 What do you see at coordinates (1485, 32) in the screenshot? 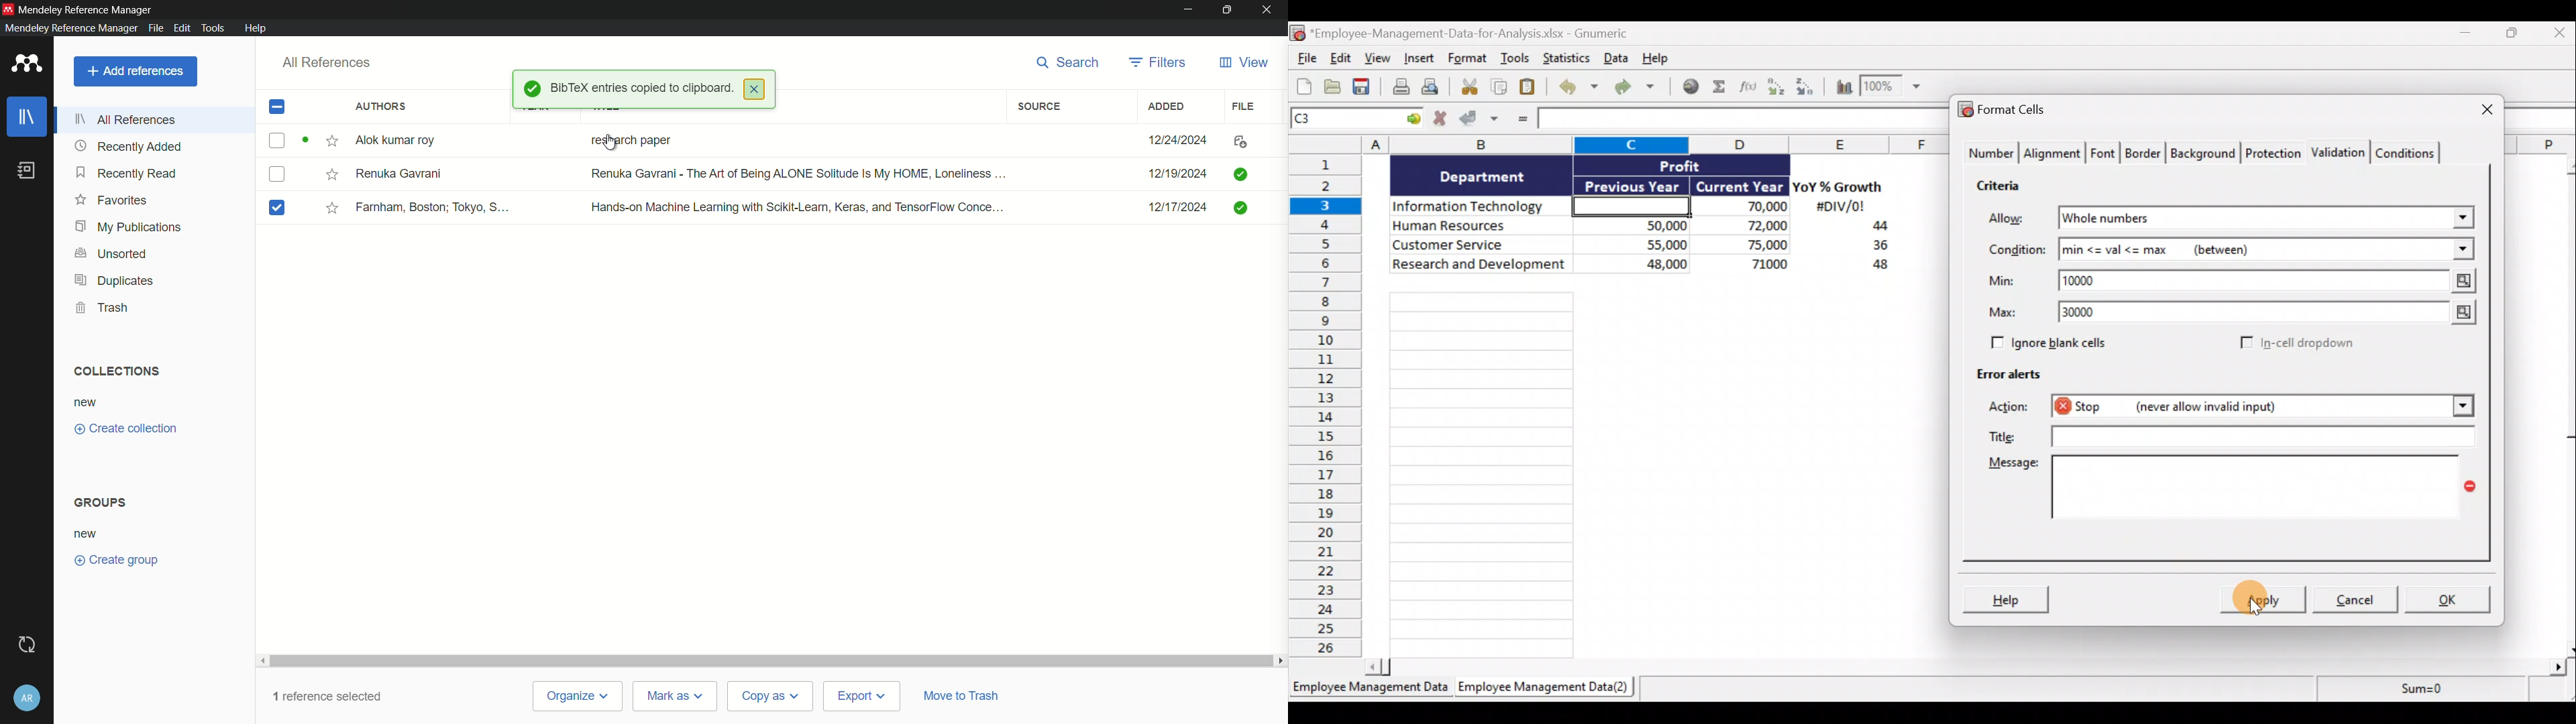
I see `*Employee-Management-Data-for-Analysis.xlsx - Gnumeric` at bounding box center [1485, 32].